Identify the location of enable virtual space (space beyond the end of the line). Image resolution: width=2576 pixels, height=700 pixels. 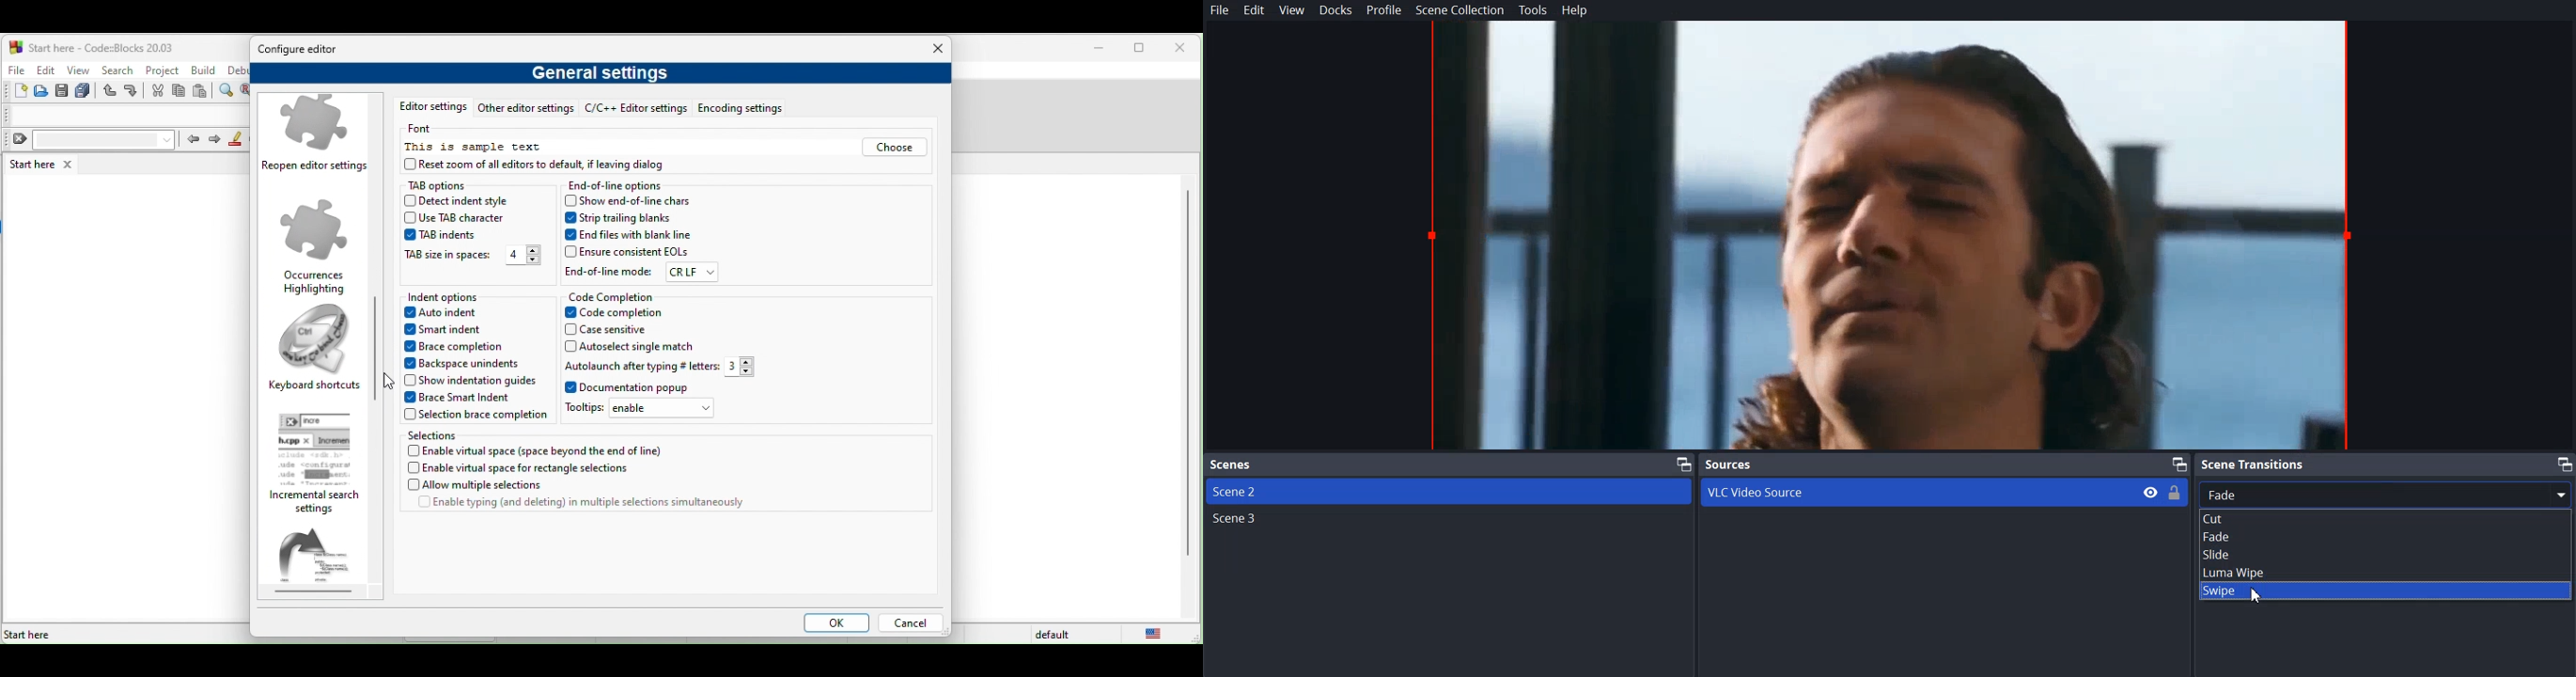
(539, 450).